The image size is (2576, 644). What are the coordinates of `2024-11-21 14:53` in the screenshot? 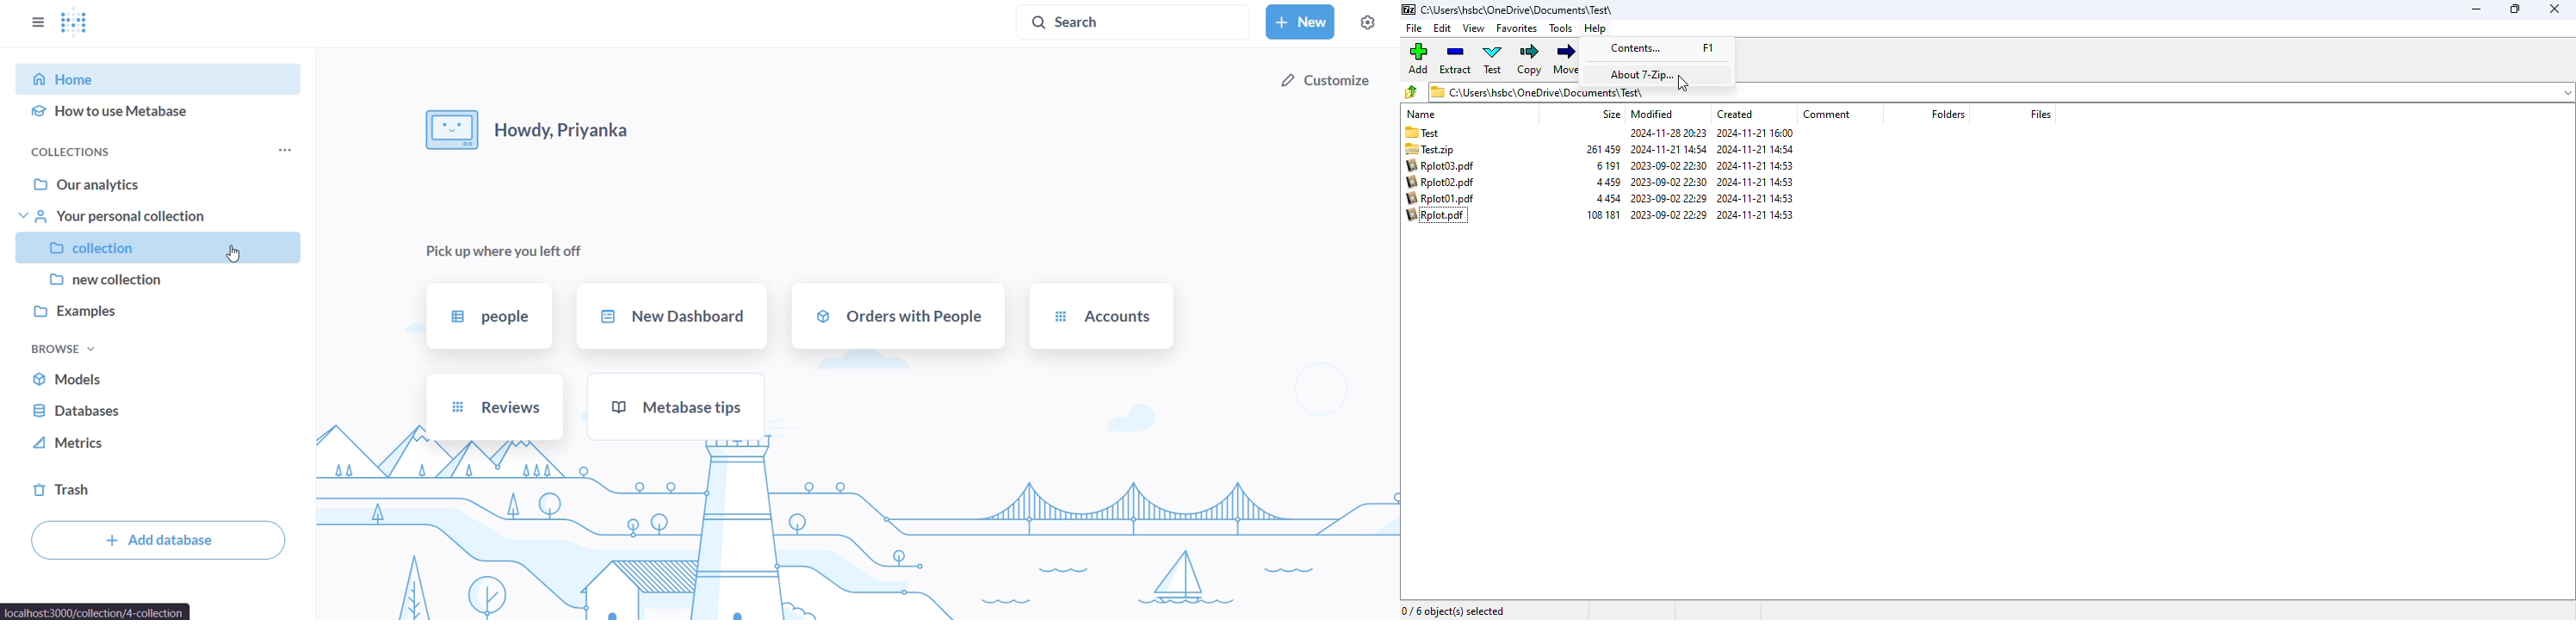 It's located at (1759, 166).